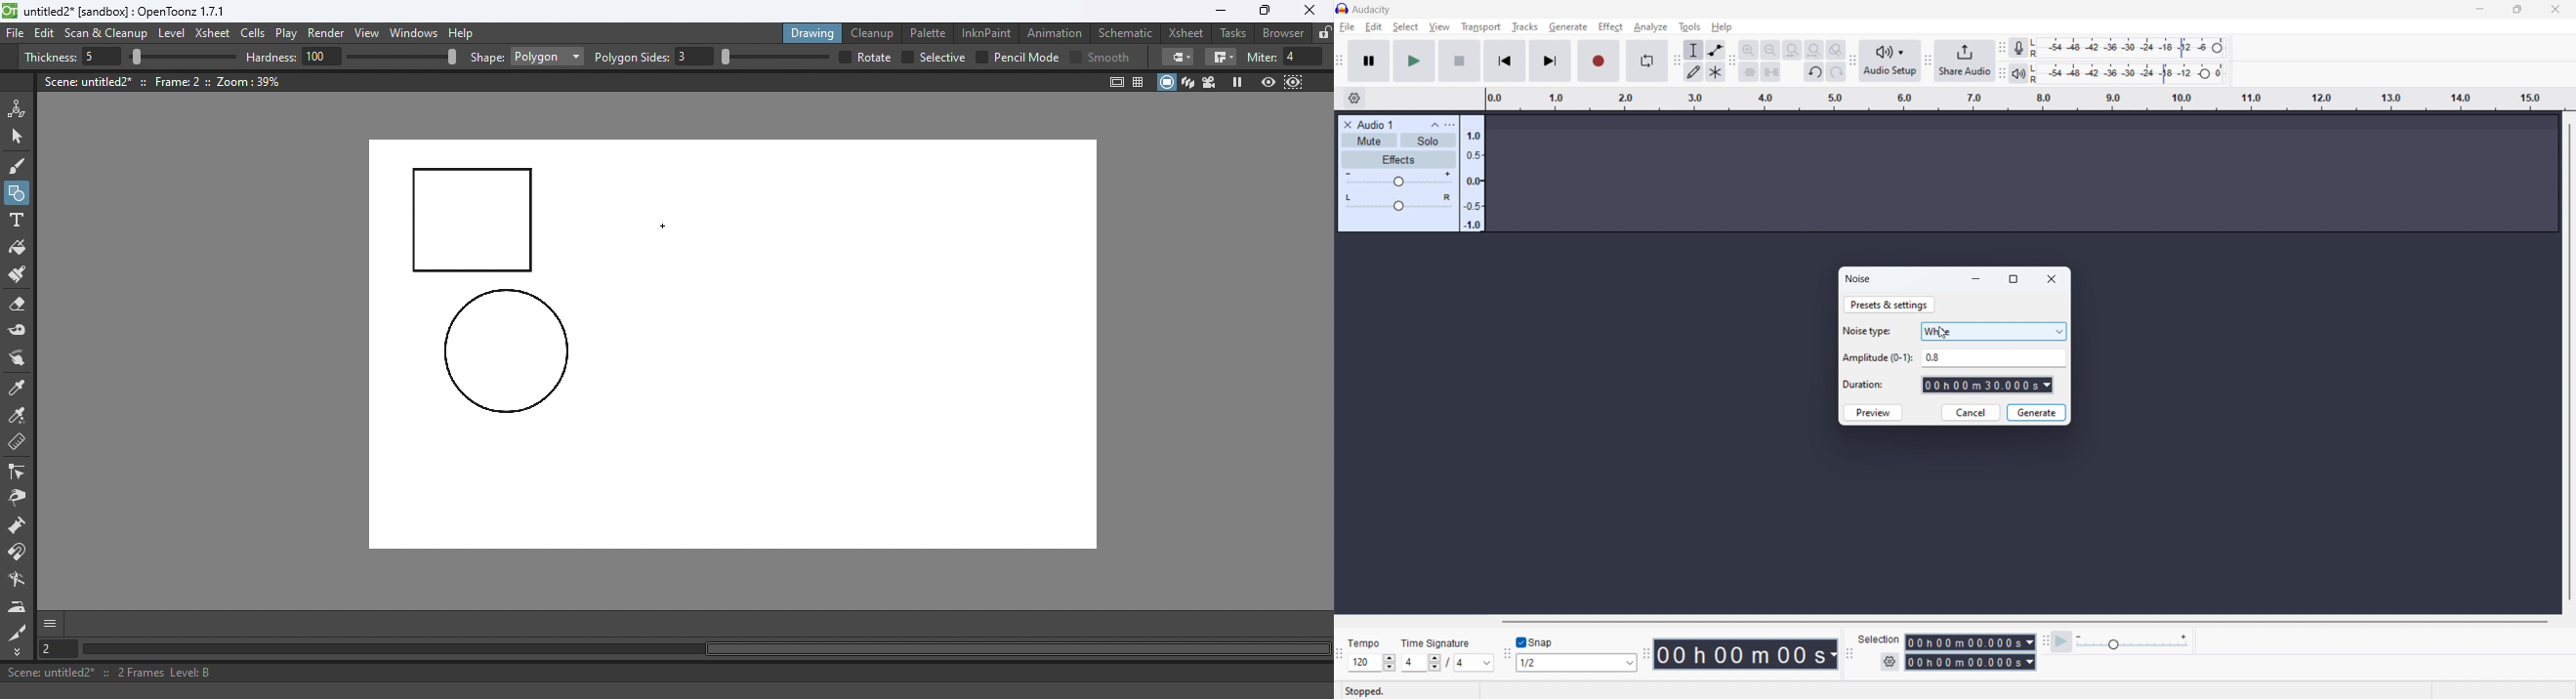  Describe the element at coordinates (1459, 61) in the screenshot. I see `stop` at that location.